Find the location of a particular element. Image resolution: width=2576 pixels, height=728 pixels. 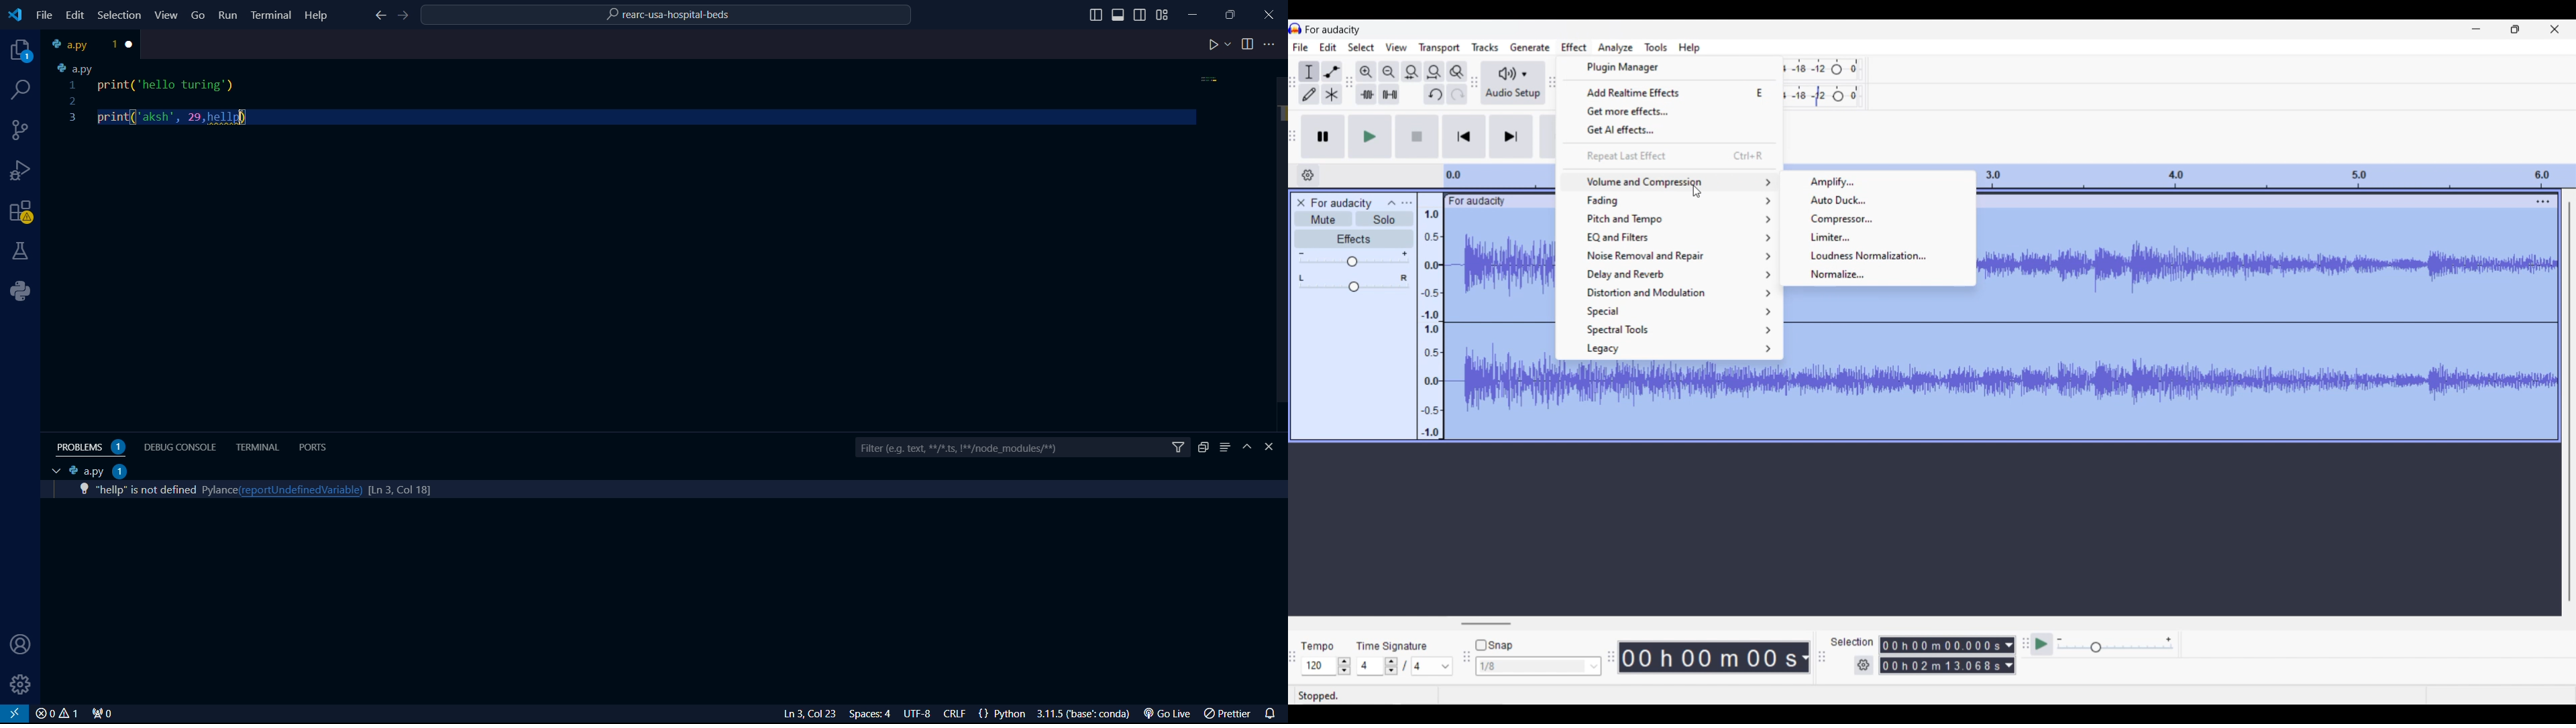

Plugin manager is located at coordinates (1670, 67).